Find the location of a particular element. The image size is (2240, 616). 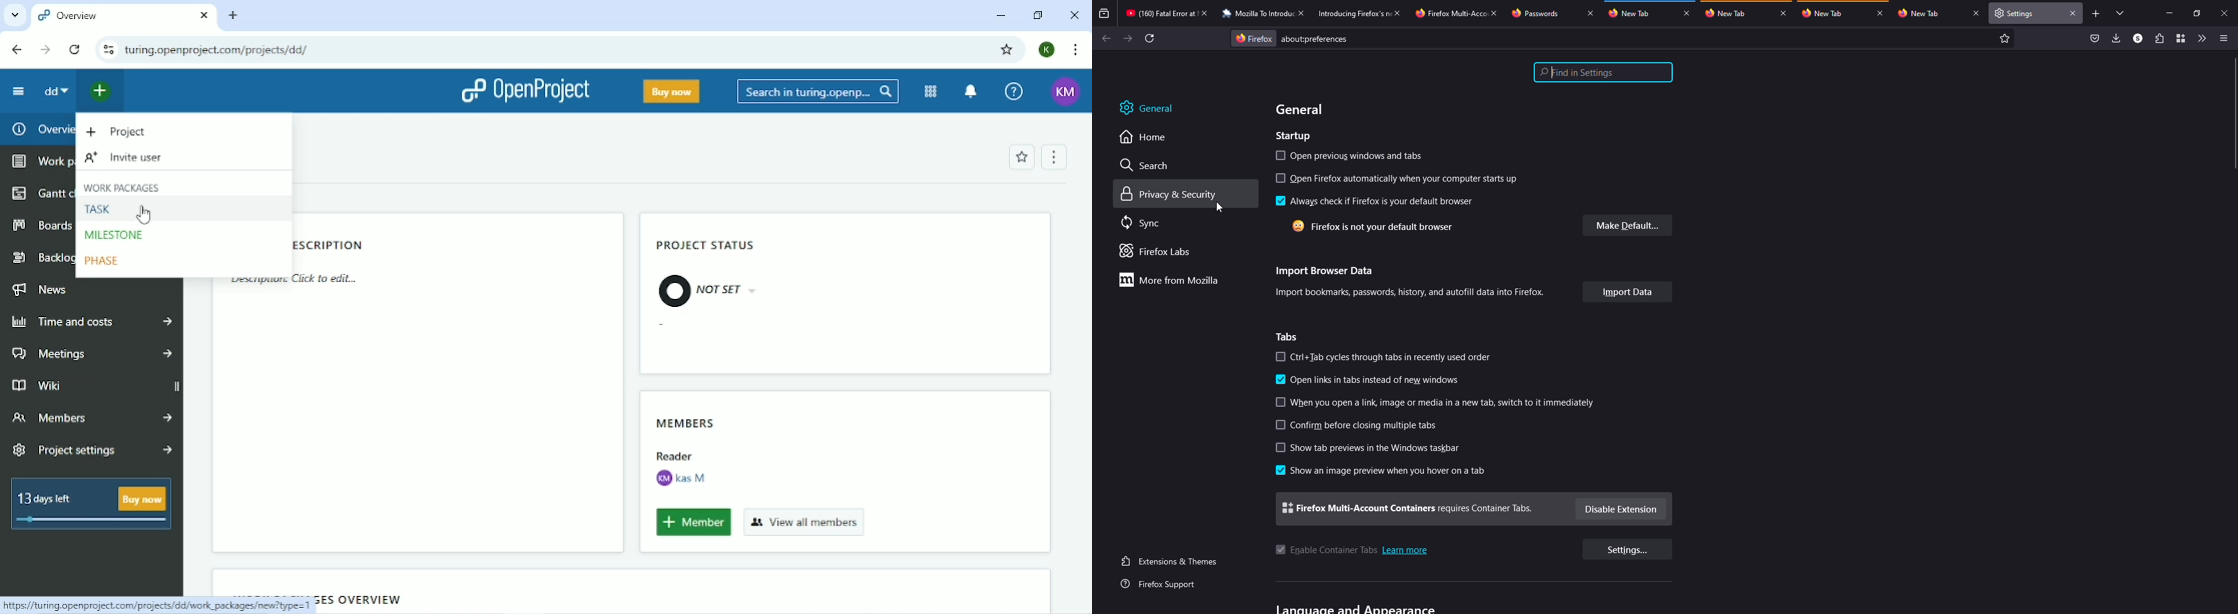

list of tabs is located at coordinates (15, 17).